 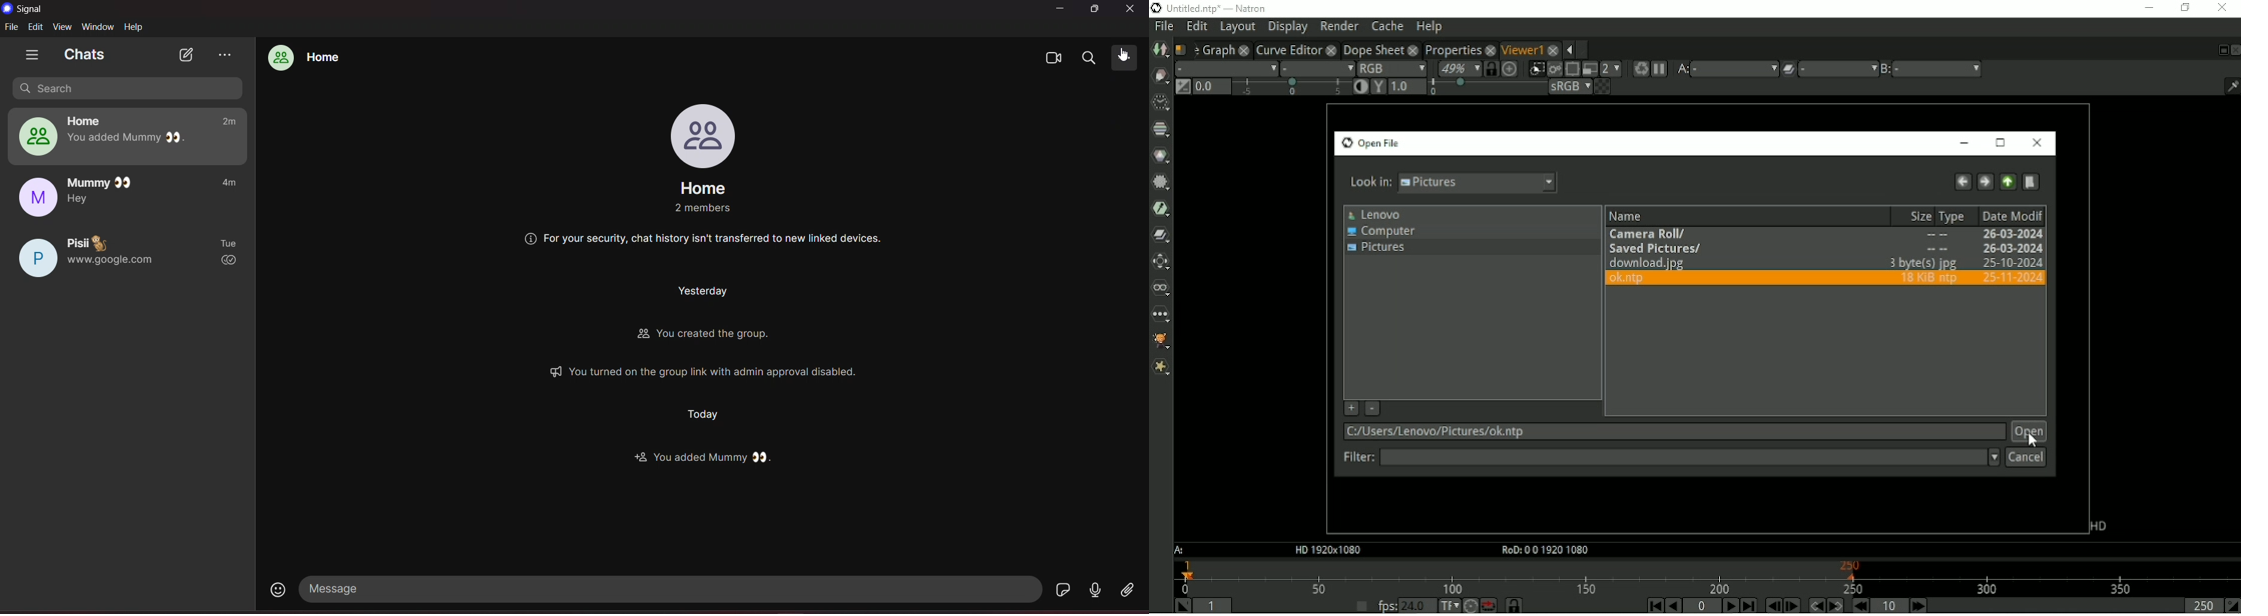 I want to click on Display, so click(x=1288, y=27).